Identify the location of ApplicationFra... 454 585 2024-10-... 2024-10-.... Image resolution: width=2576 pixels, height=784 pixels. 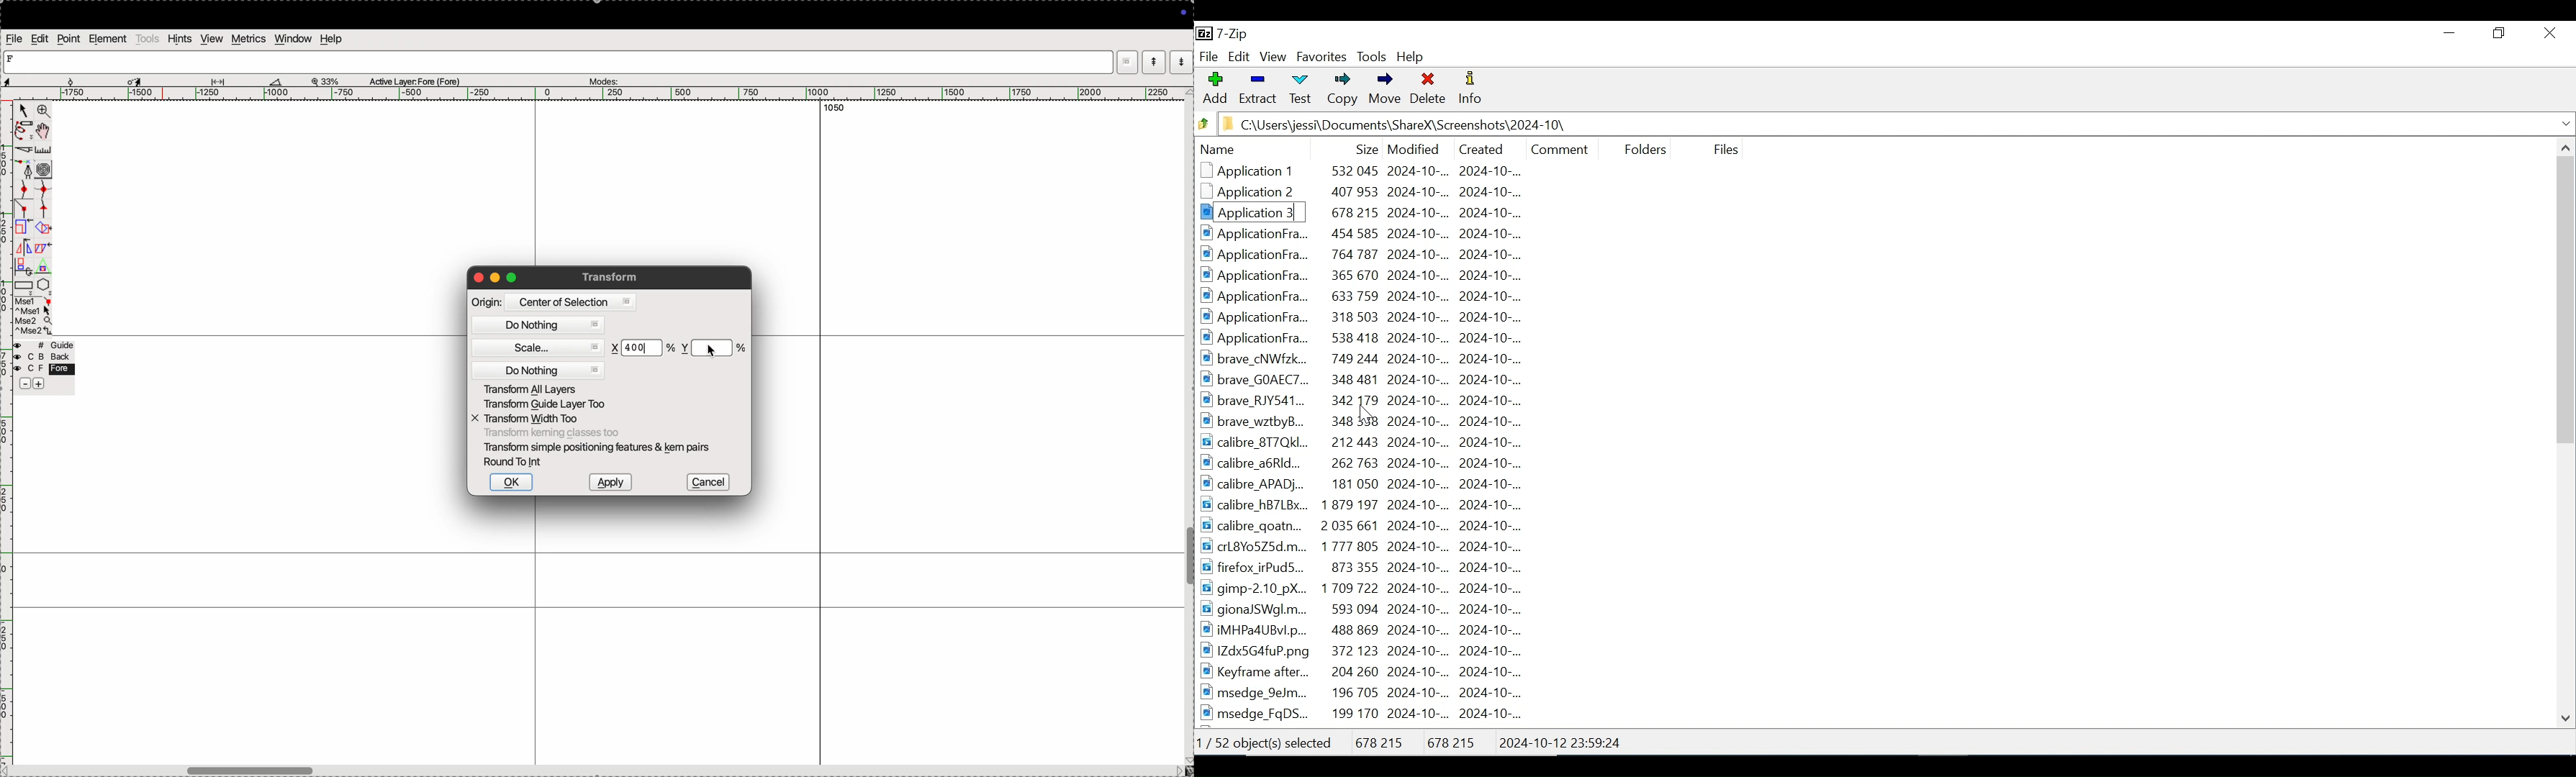
(1373, 235).